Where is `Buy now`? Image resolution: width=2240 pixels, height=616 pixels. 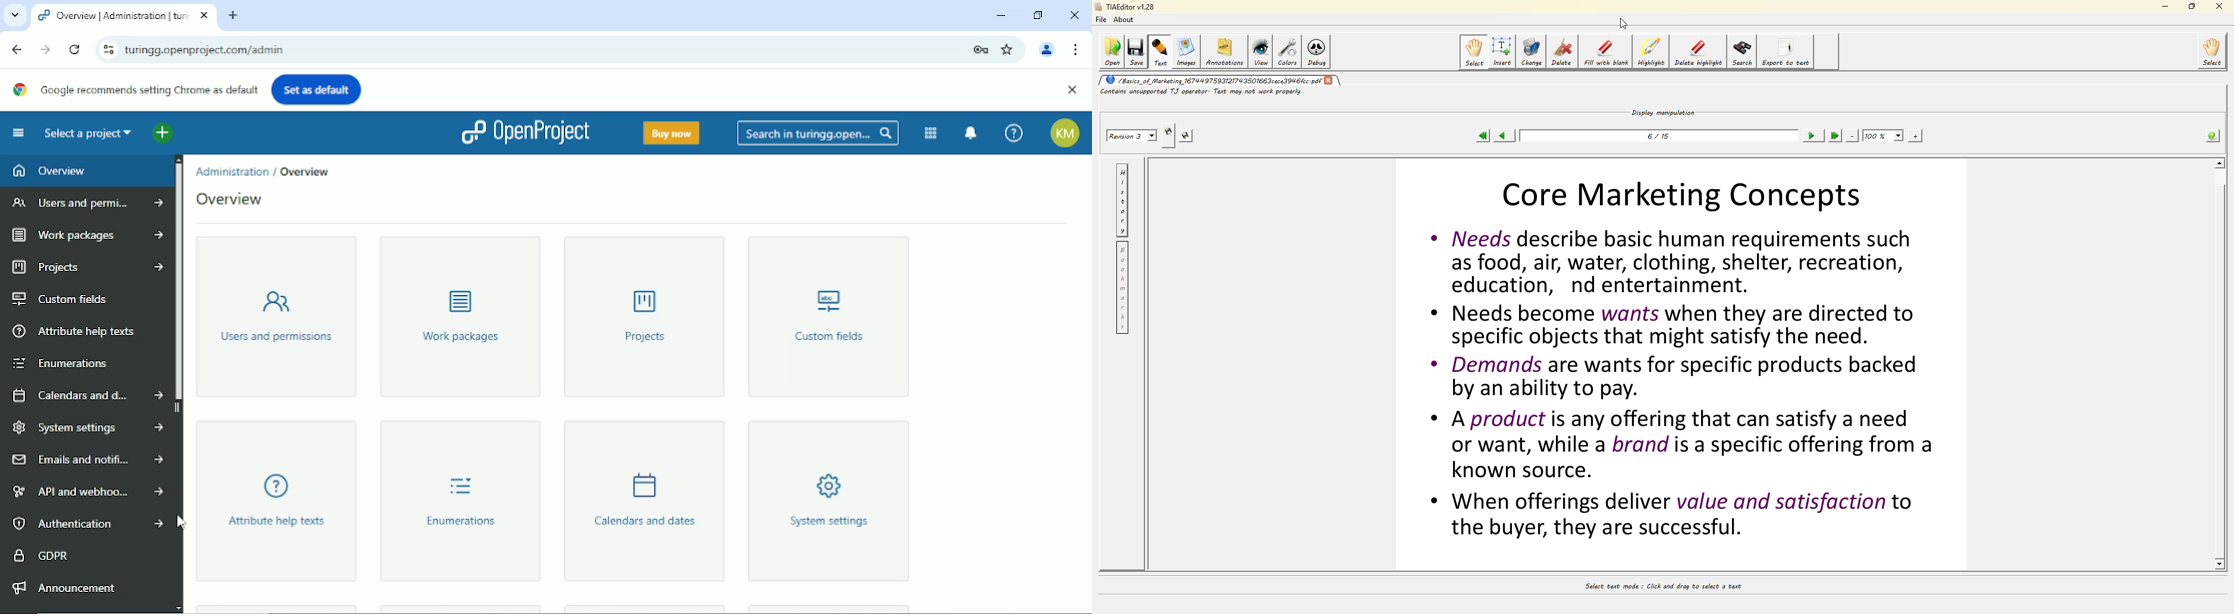
Buy now is located at coordinates (670, 132).